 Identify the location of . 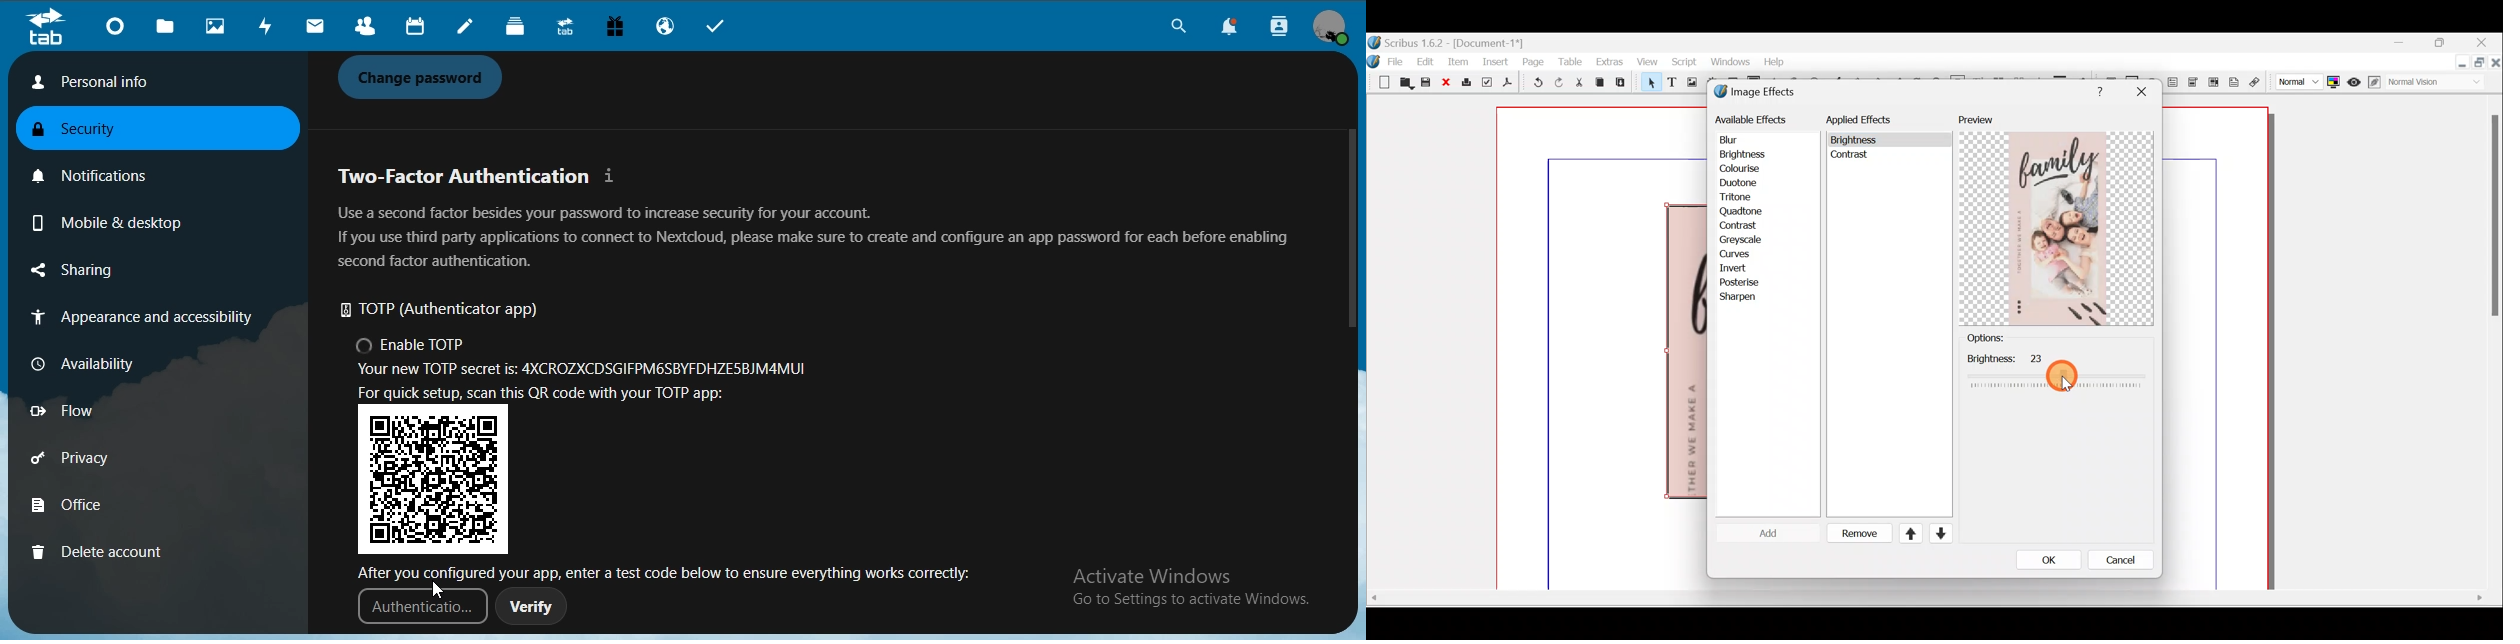
(2056, 370).